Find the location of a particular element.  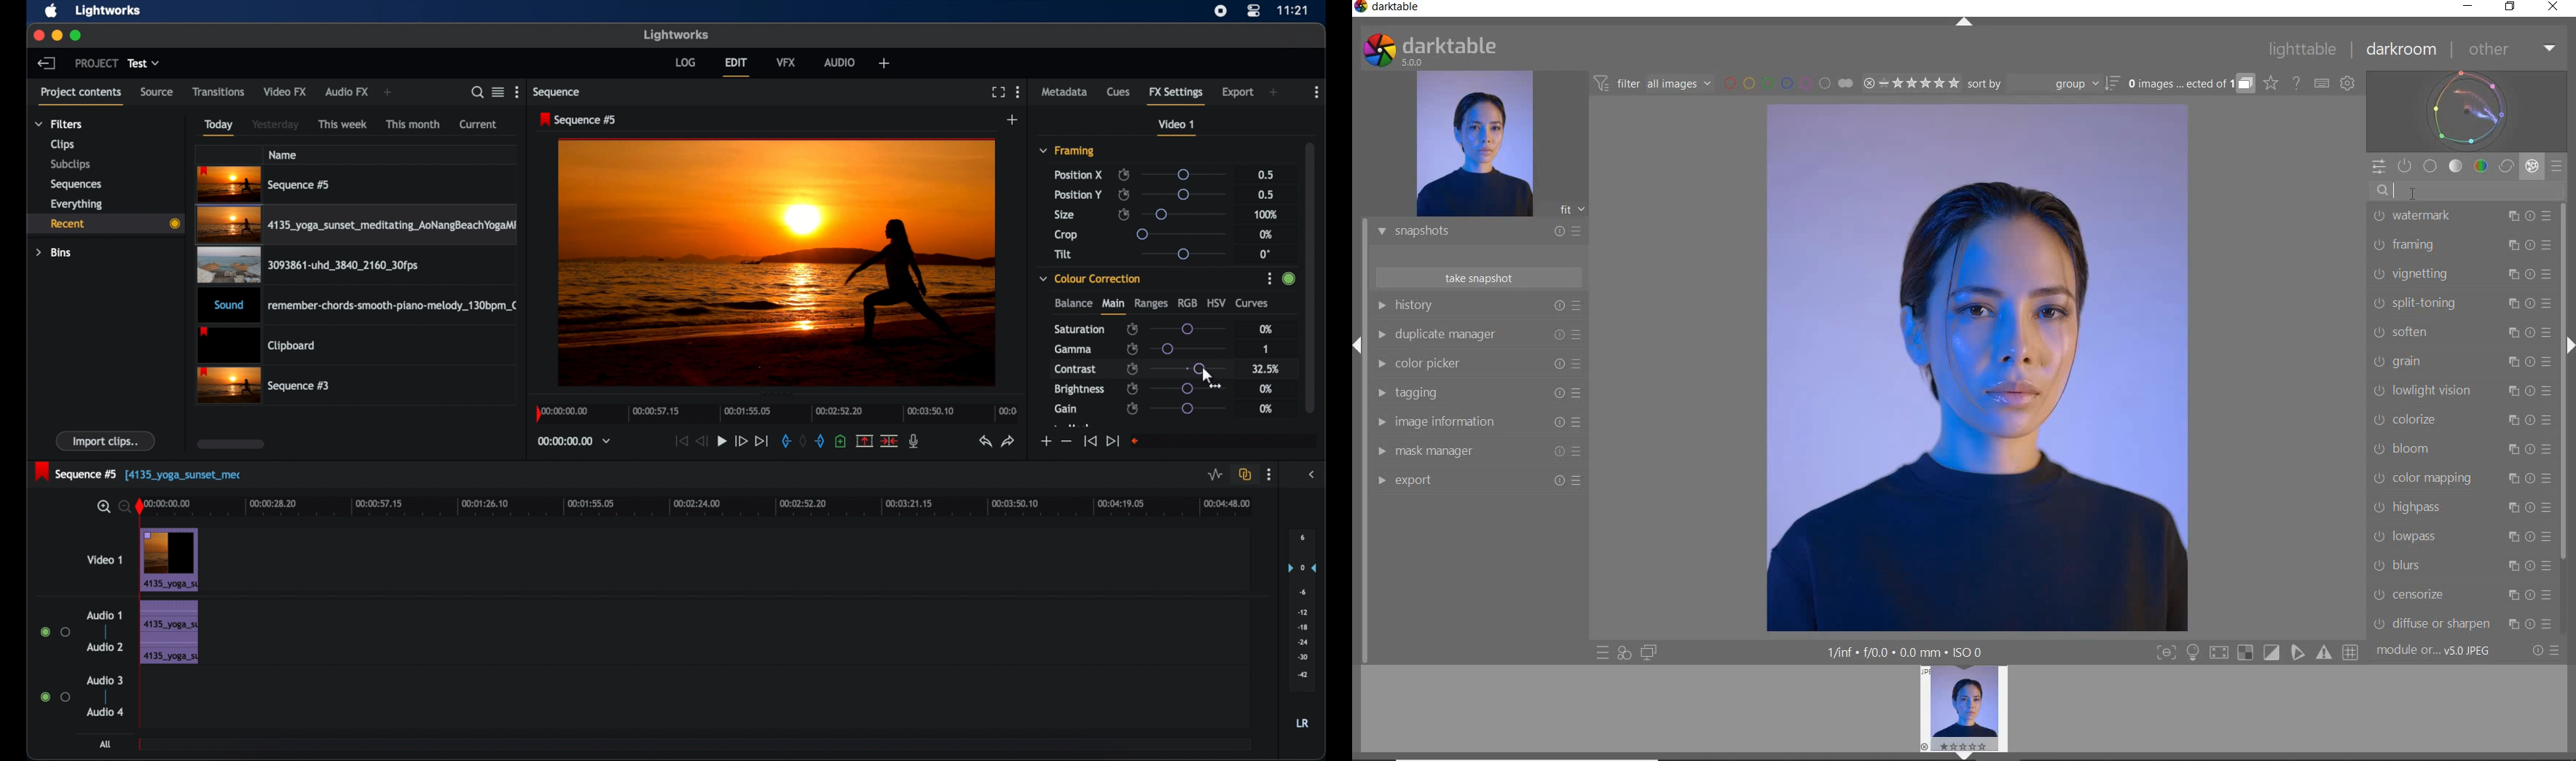

project contents is located at coordinates (80, 95).